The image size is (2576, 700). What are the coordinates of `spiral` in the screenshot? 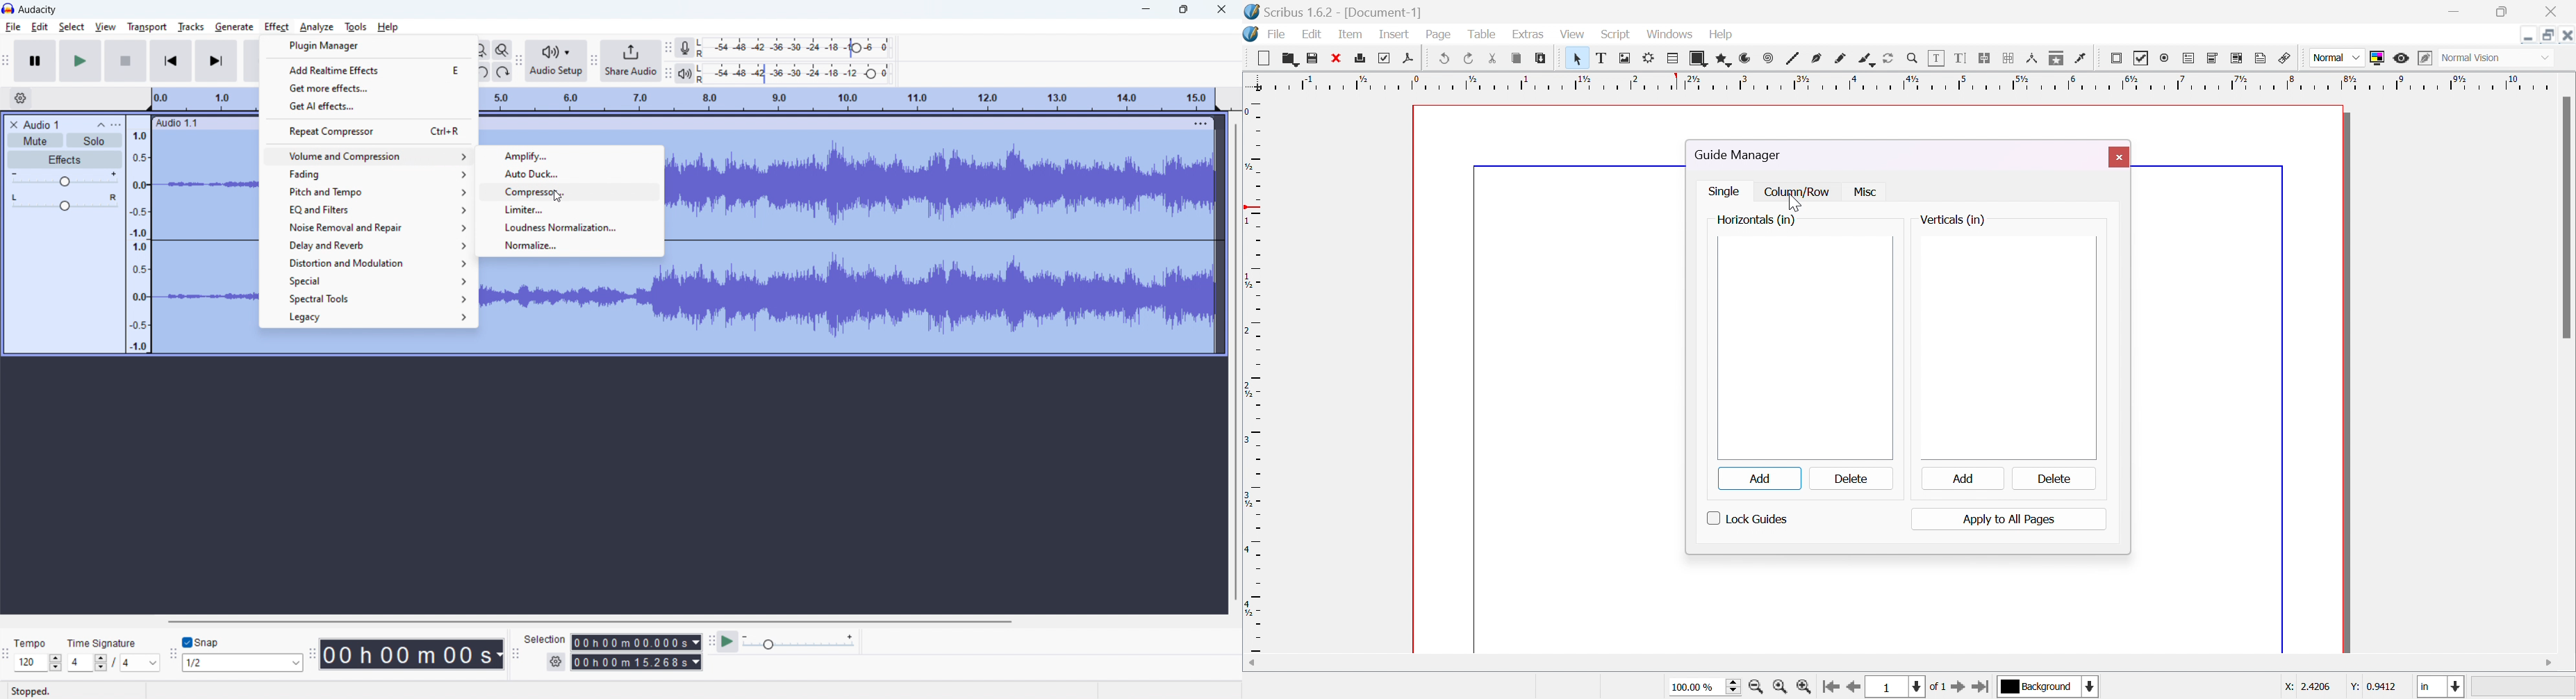 It's located at (1768, 58).